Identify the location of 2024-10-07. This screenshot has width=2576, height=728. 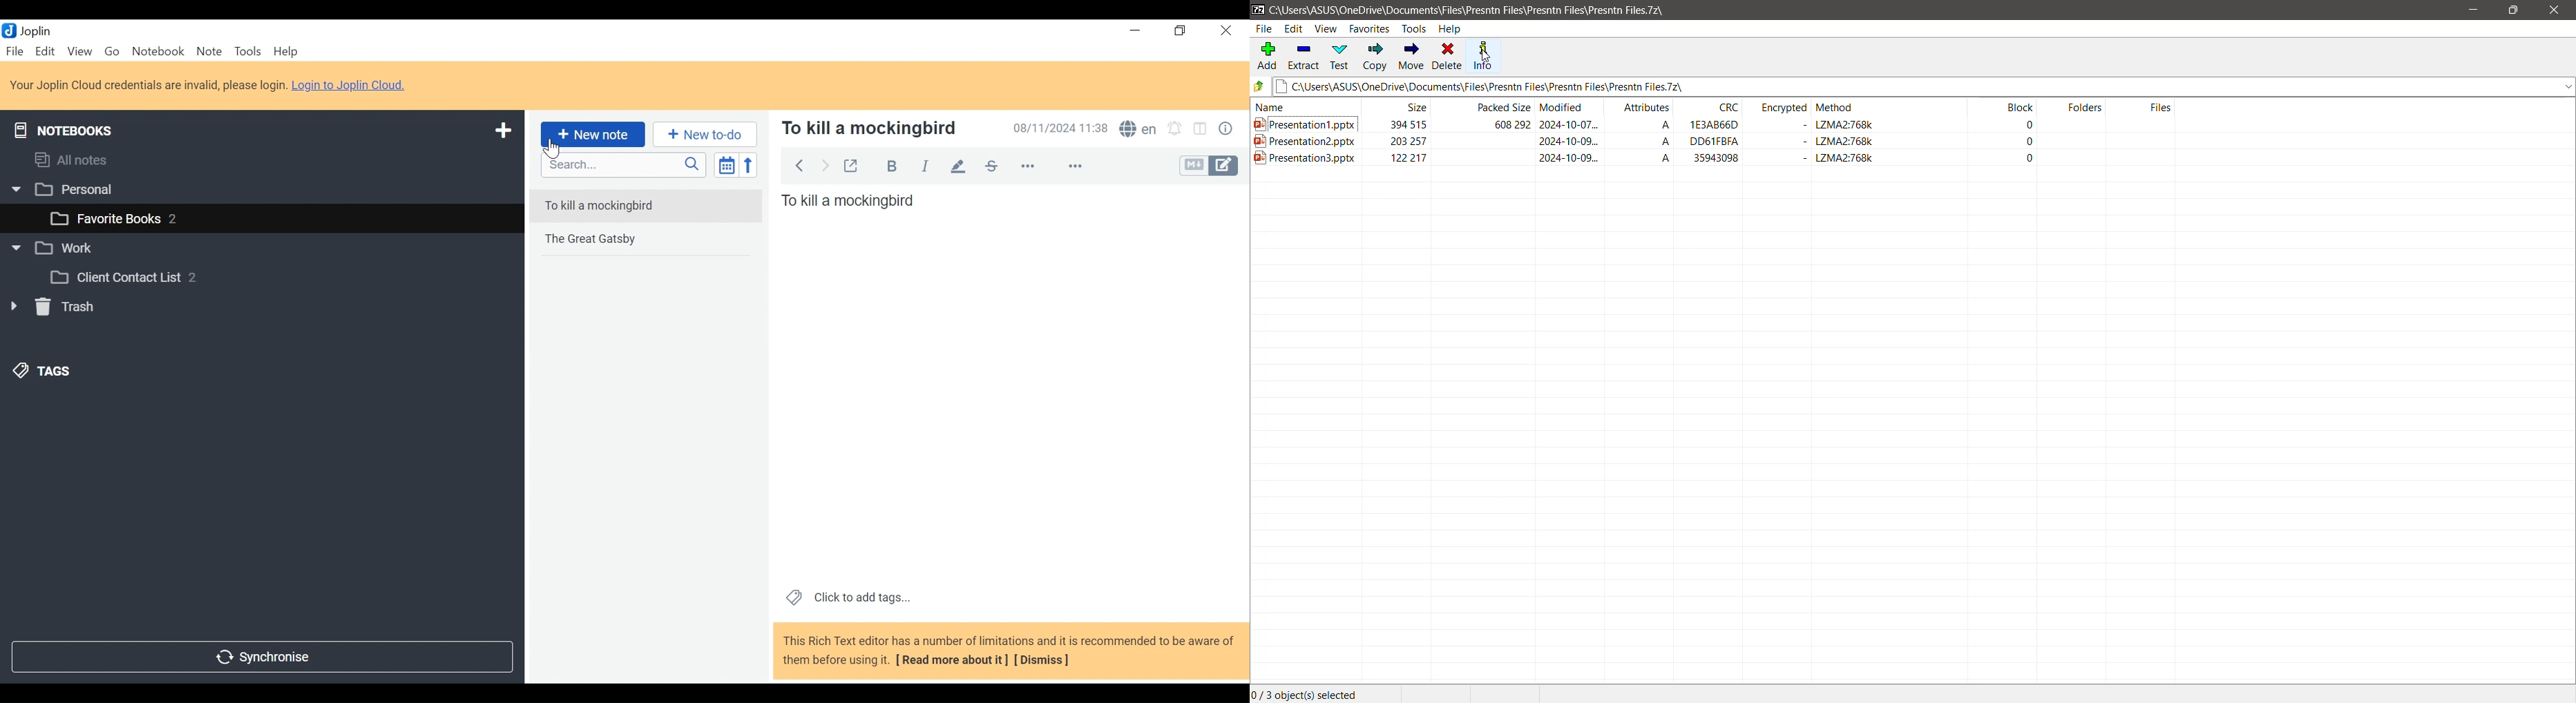
(1574, 126).